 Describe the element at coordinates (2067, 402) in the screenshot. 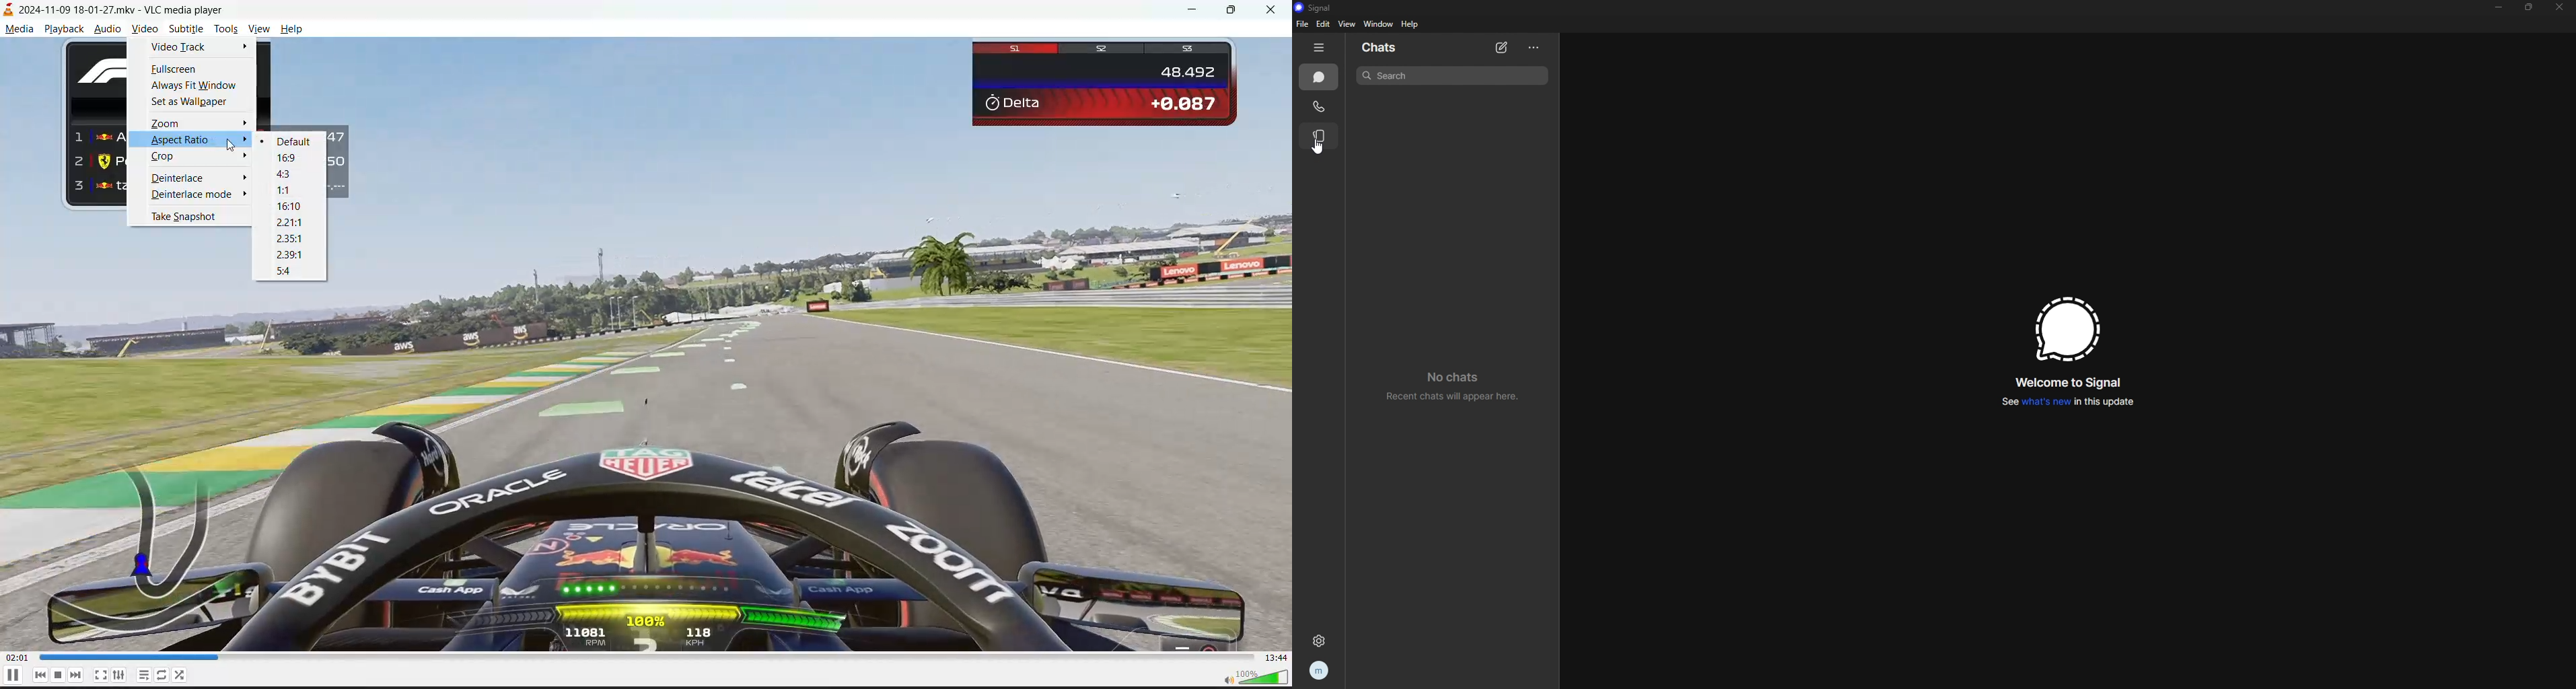

I see `see whats new in this update` at that location.